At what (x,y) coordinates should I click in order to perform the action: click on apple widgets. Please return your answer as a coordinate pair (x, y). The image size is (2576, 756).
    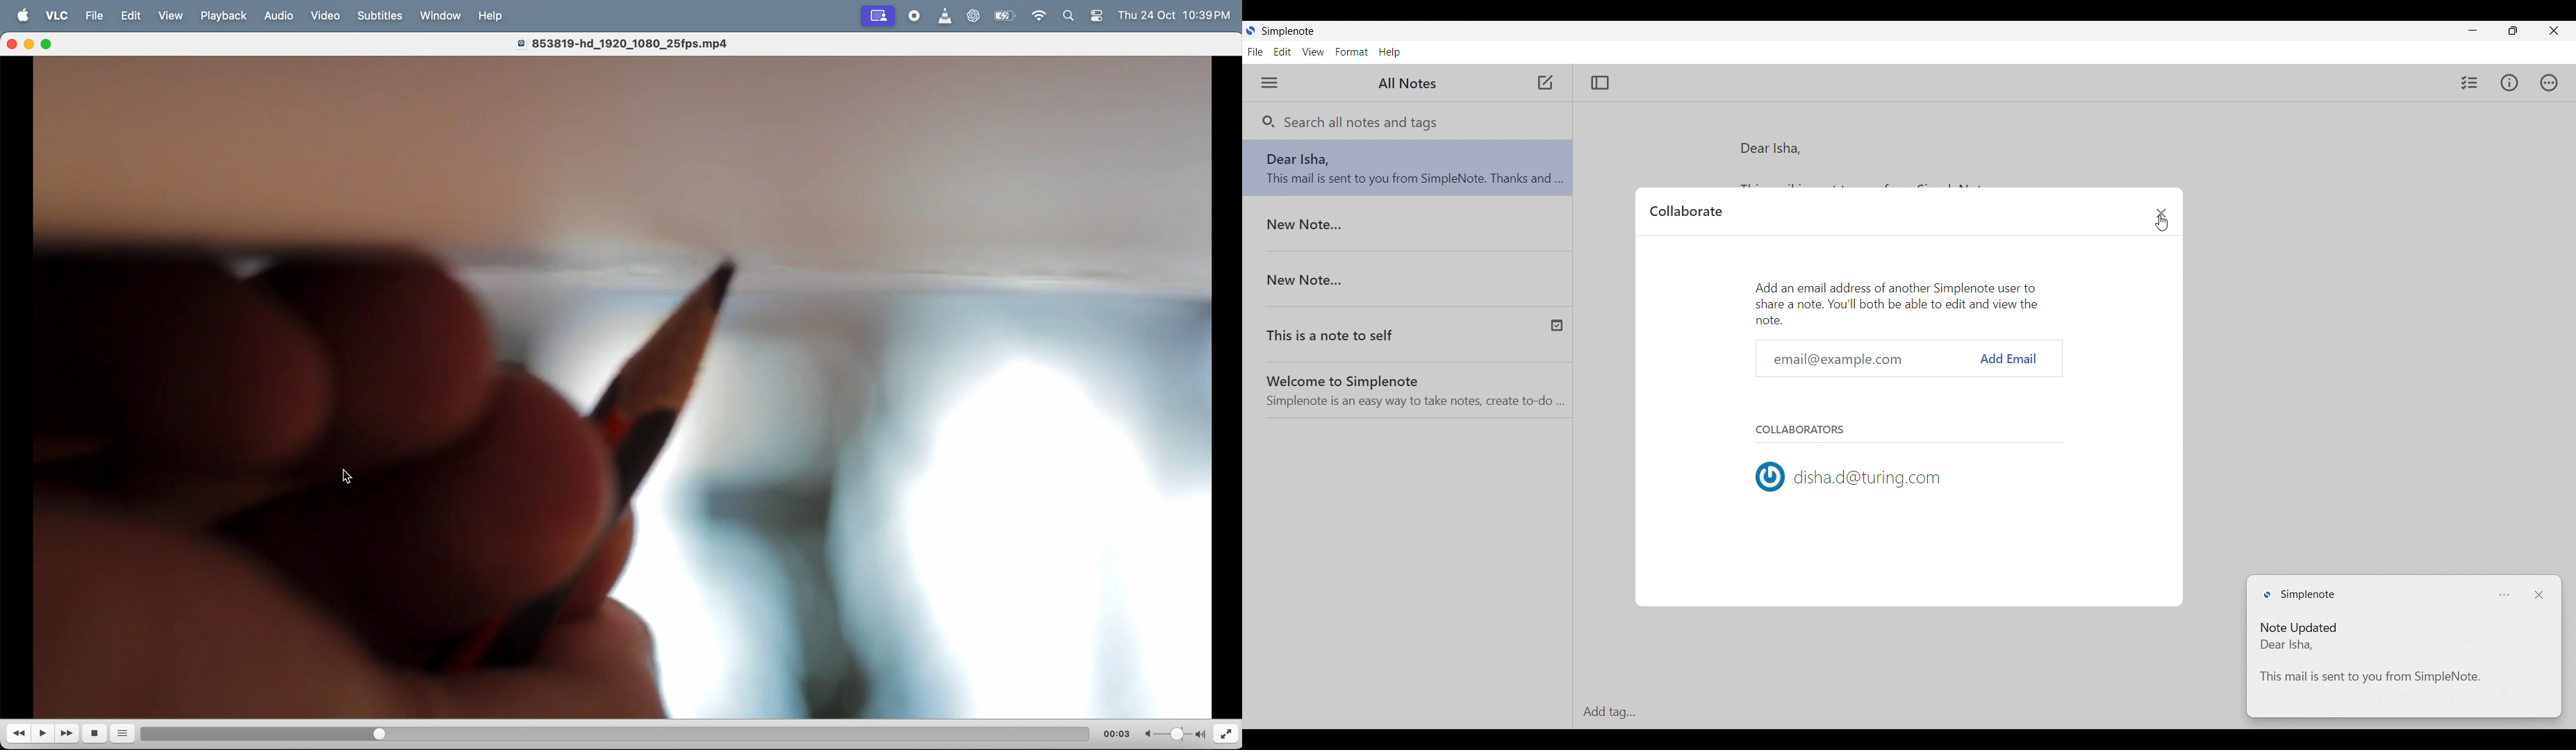
    Looking at the image, I should click on (1084, 16).